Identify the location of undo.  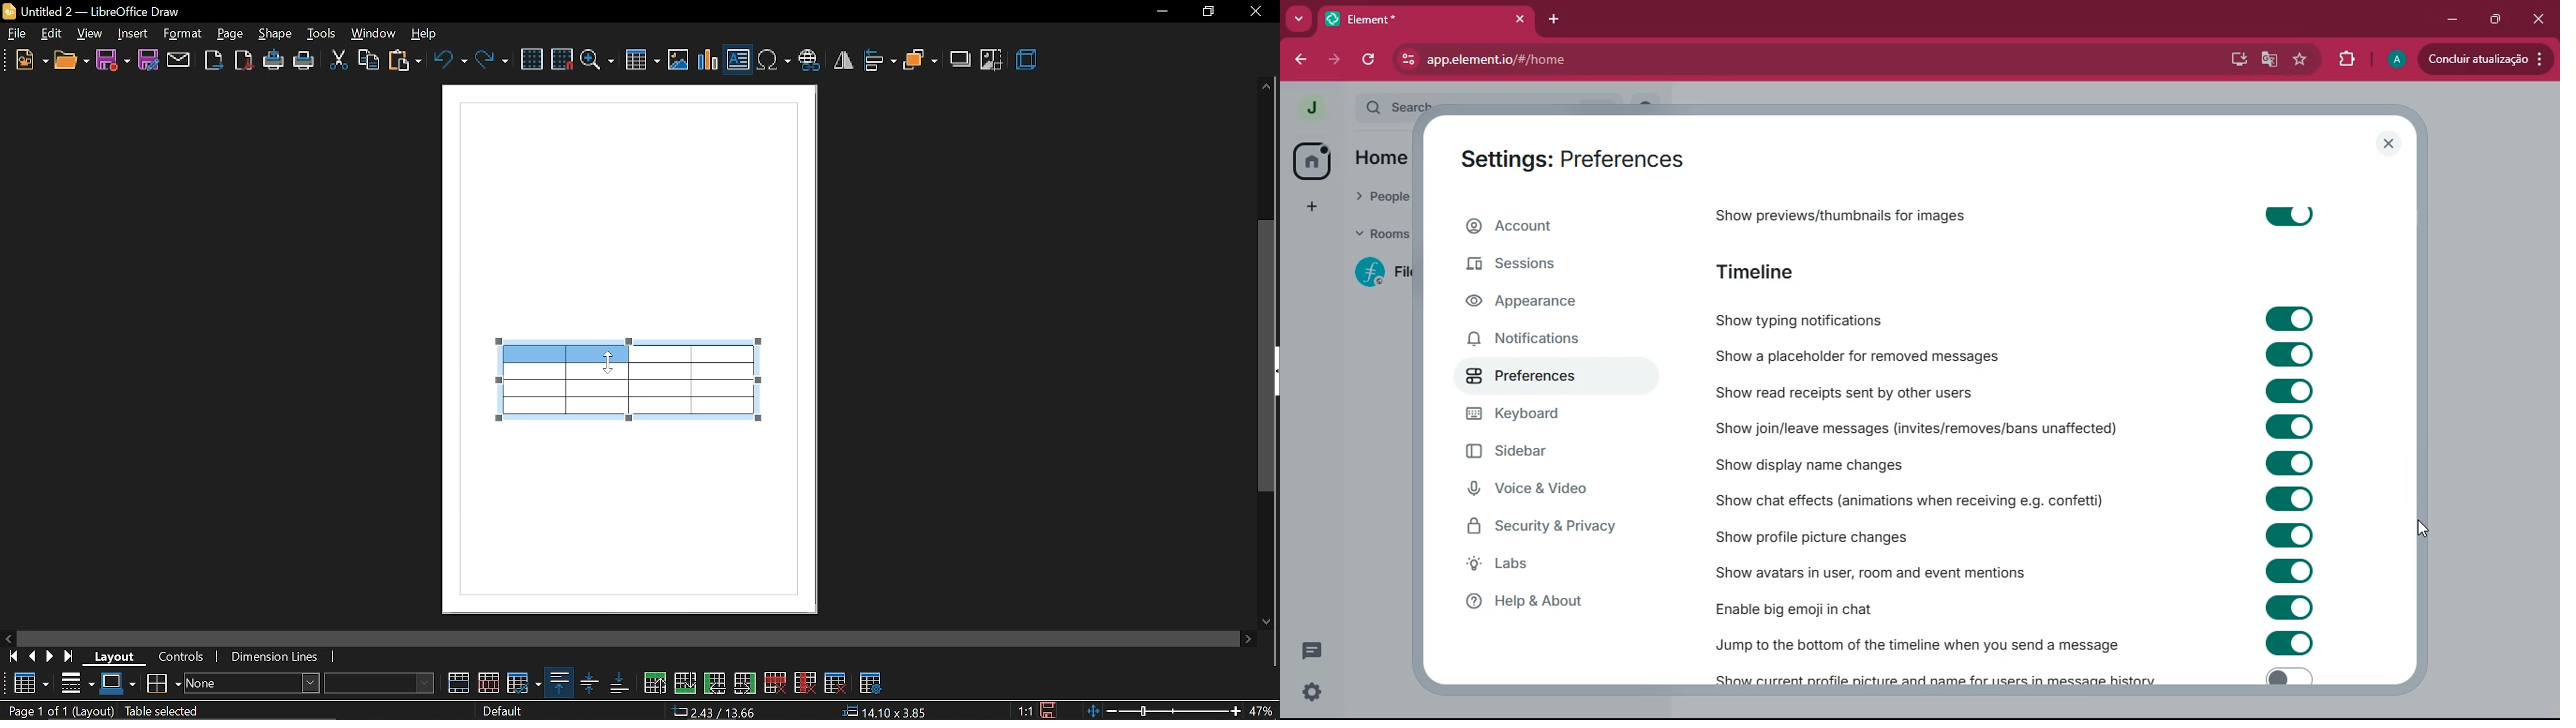
(450, 61).